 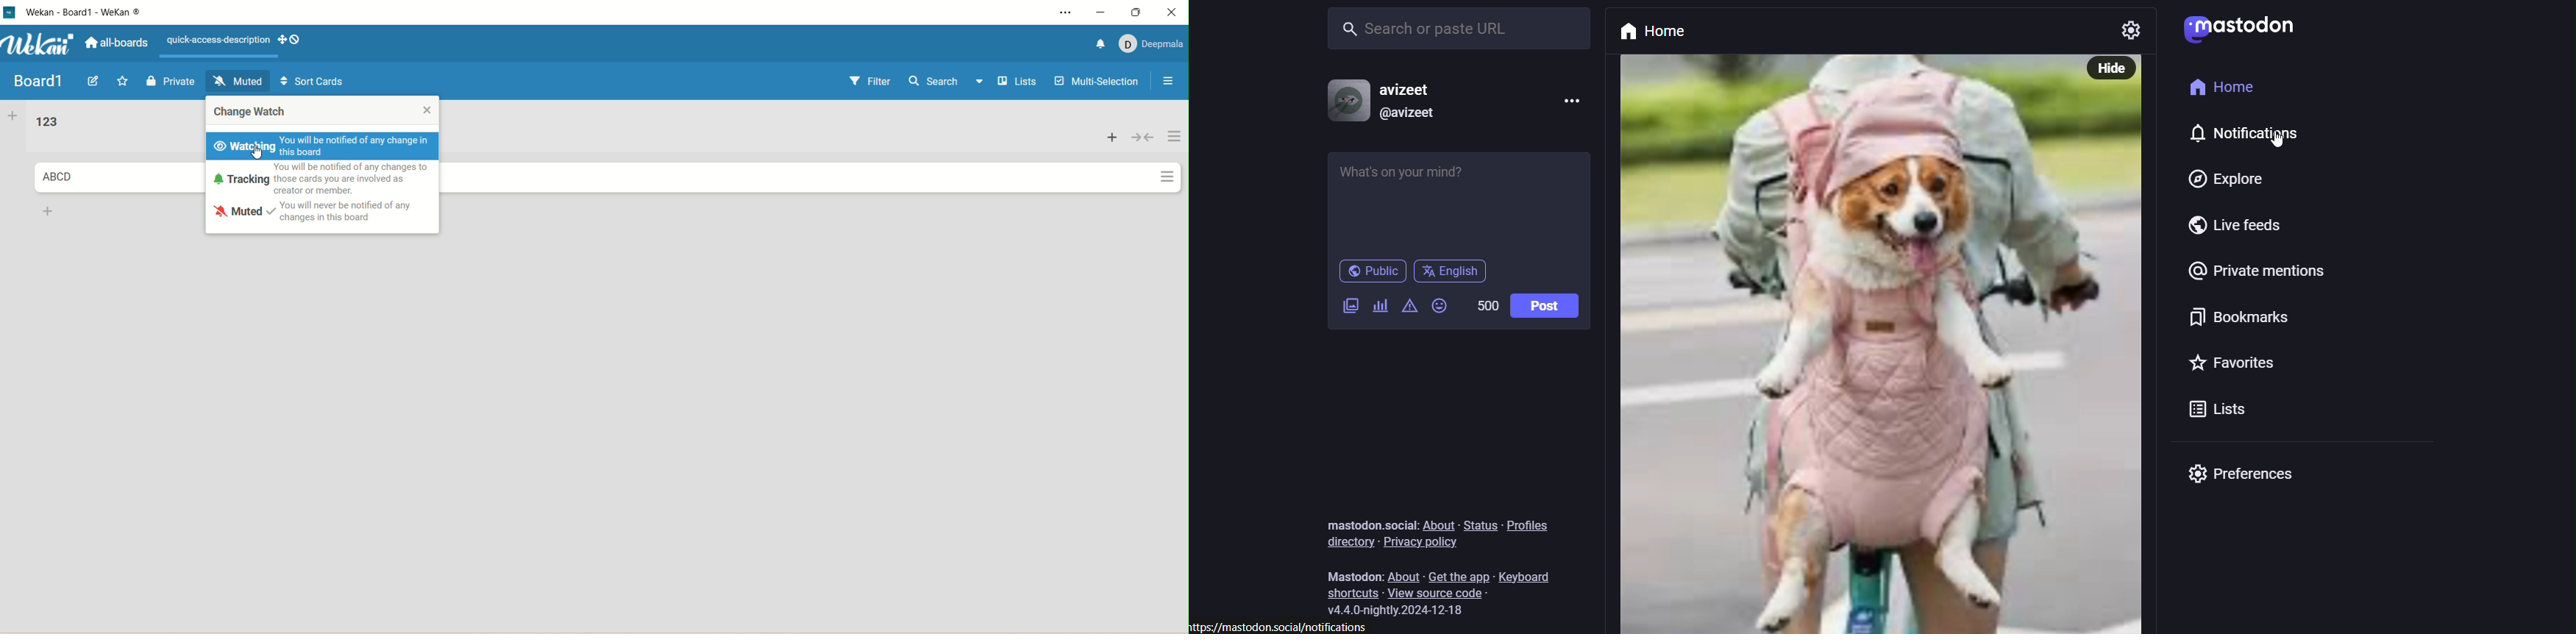 What do you see at coordinates (2241, 226) in the screenshot?
I see `live feeds` at bounding box center [2241, 226].